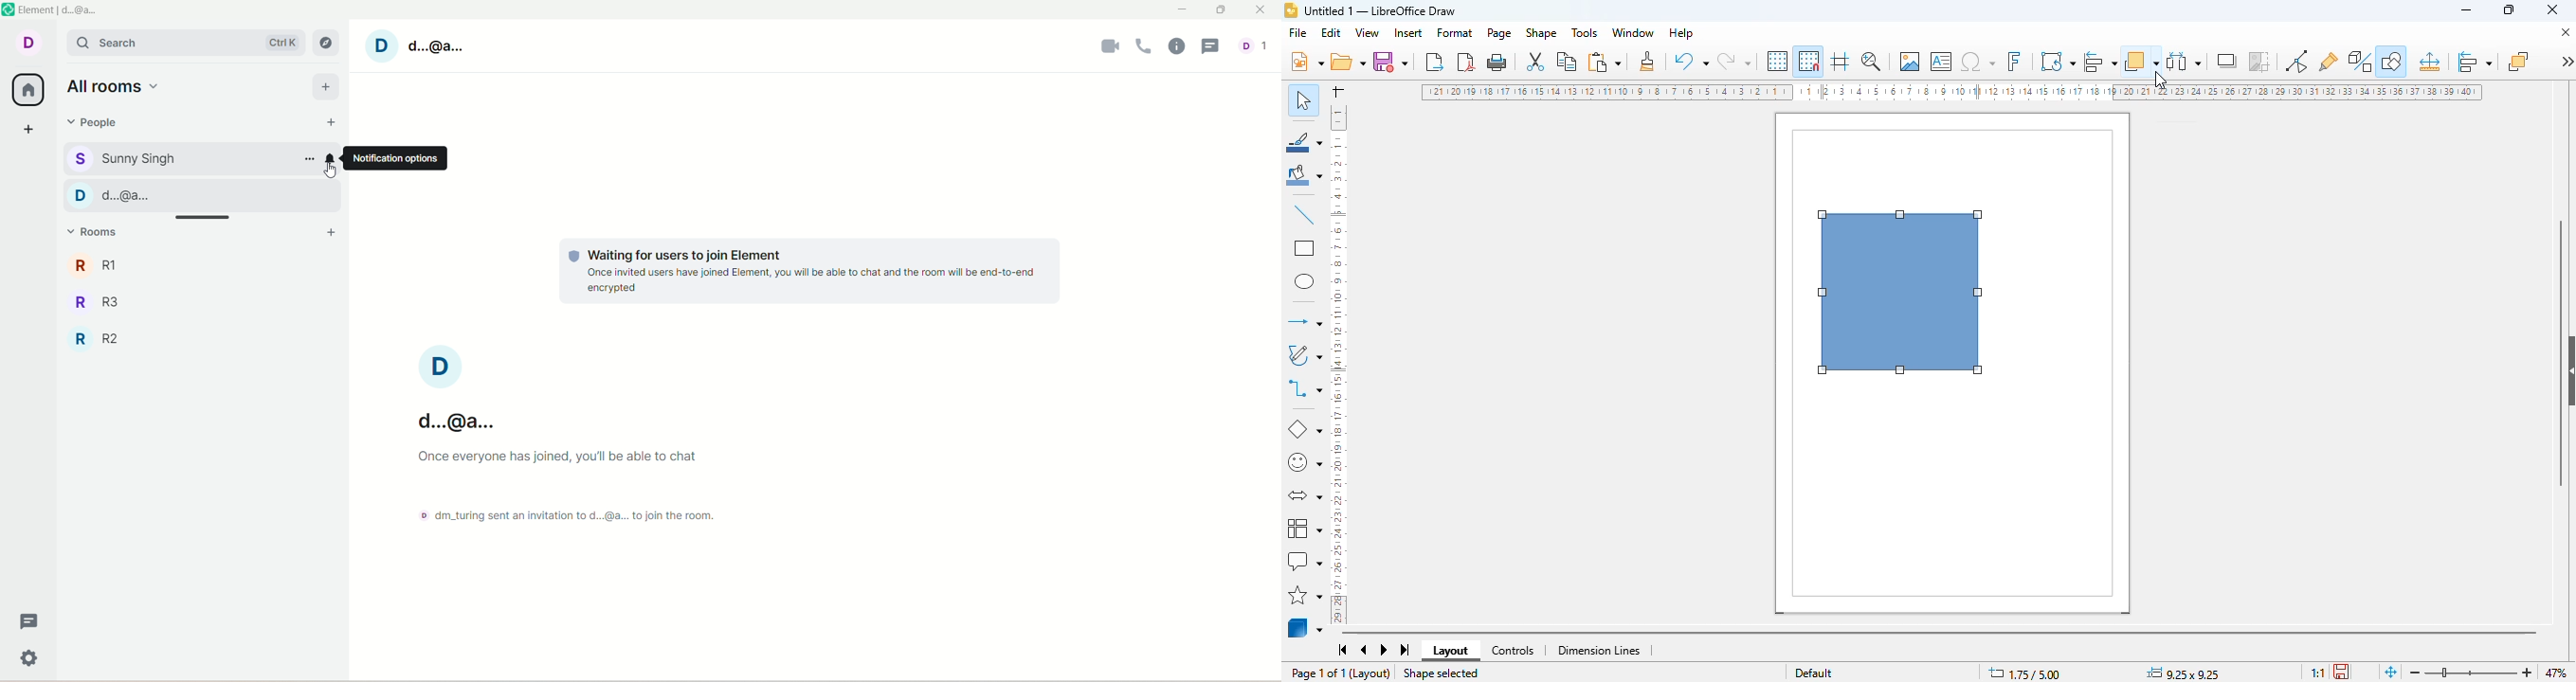 The image size is (2576, 700). Describe the element at coordinates (1406, 650) in the screenshot. I see `Scroll to last sheet` at that location.